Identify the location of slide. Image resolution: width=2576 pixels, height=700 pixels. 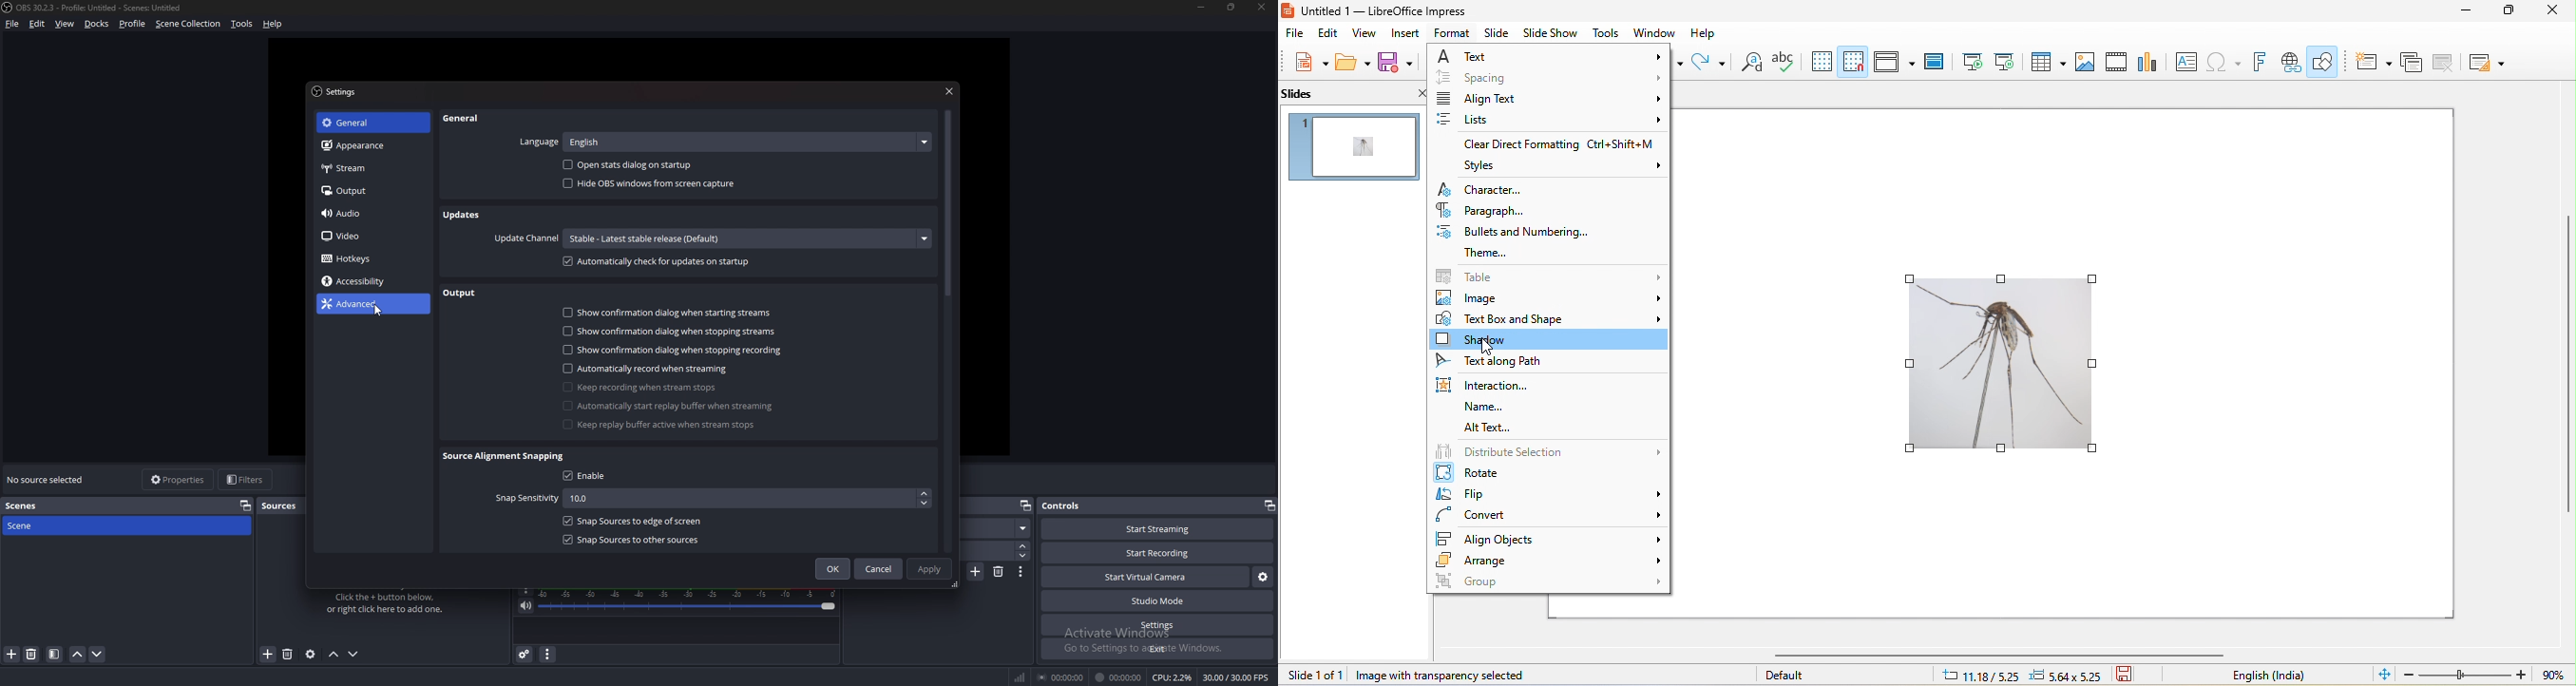
(1496, 33).